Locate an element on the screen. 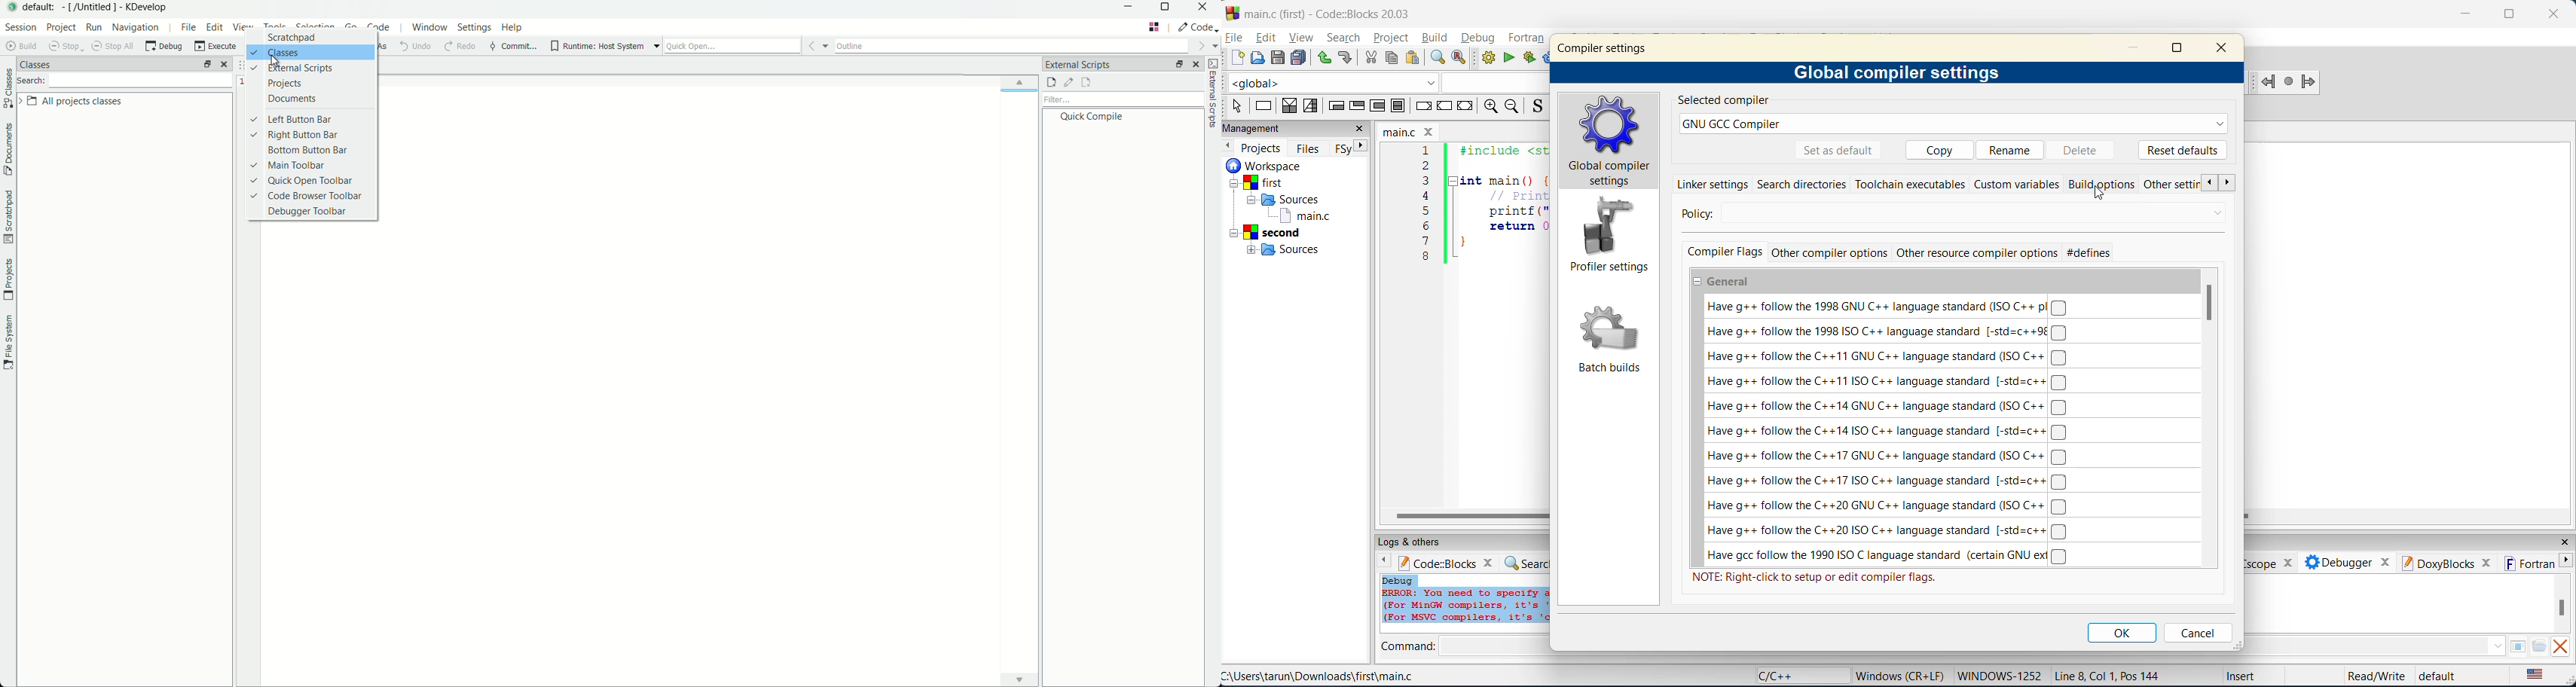  debug is located at coordinates (1478, 38).